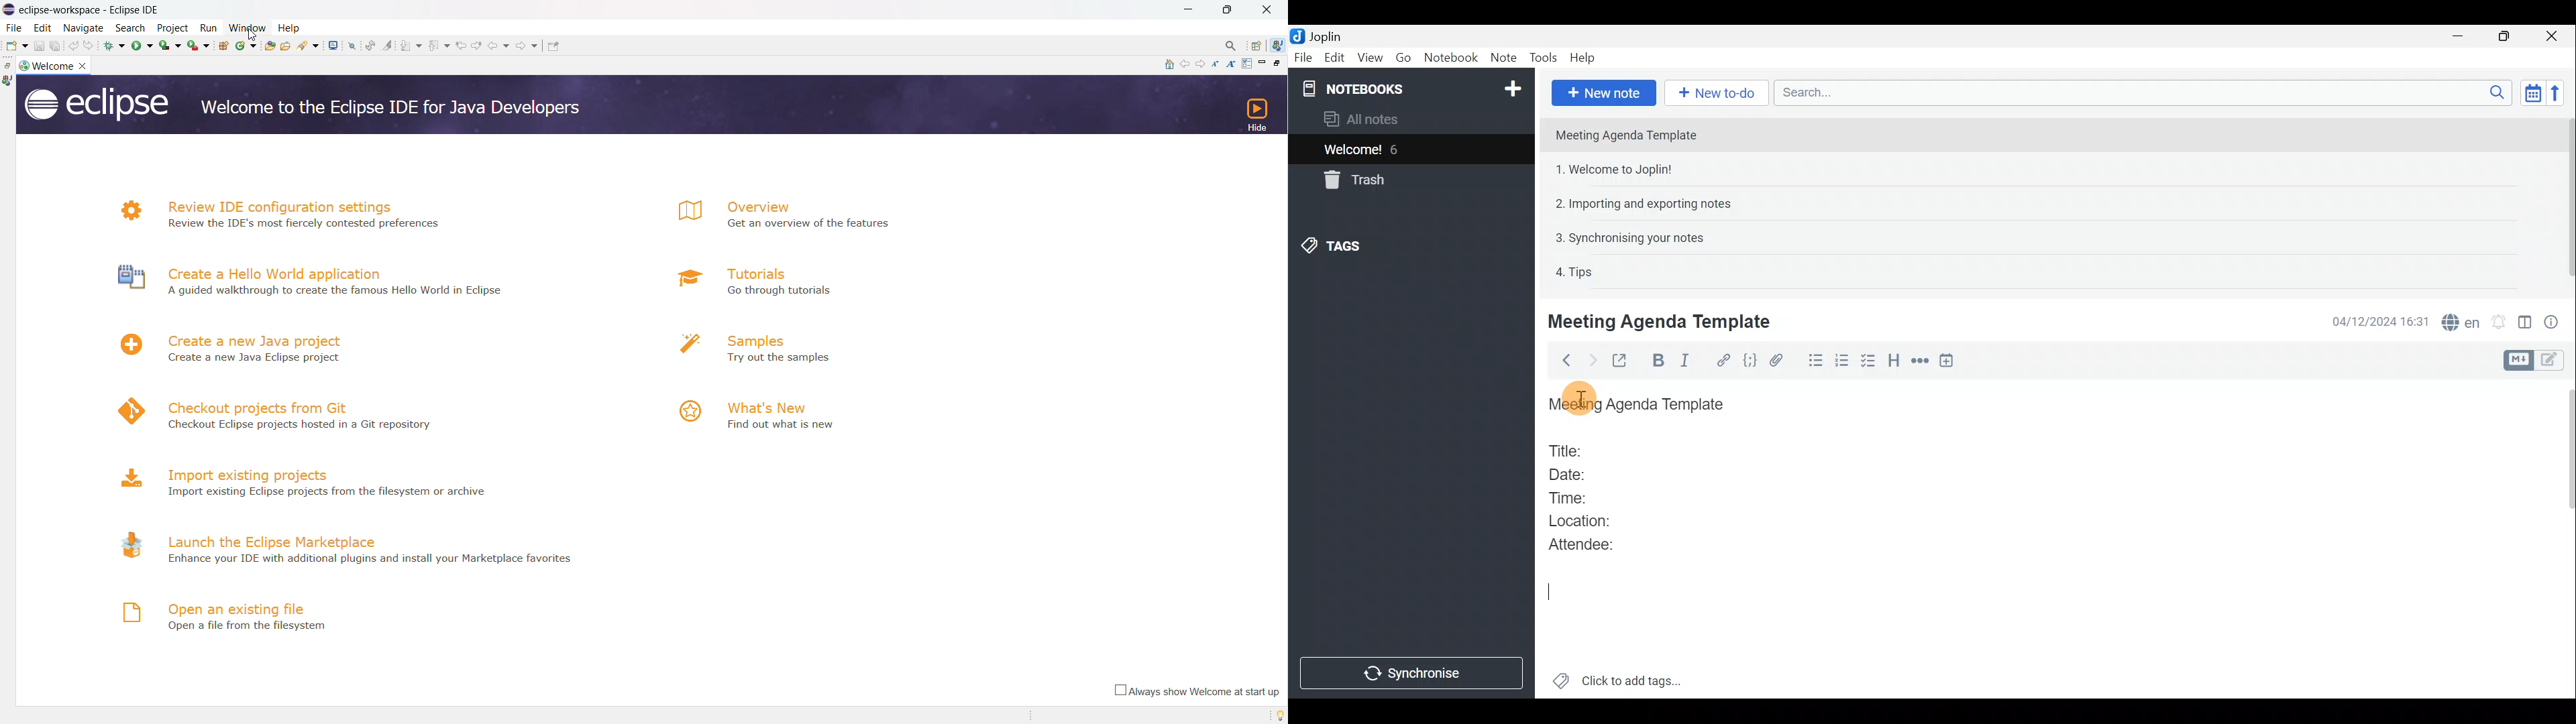 This screenshot has height=728, width=2576. Describe the element at coordinates (1591, 544) in the screenshot. I see `Attendee:` at that location.